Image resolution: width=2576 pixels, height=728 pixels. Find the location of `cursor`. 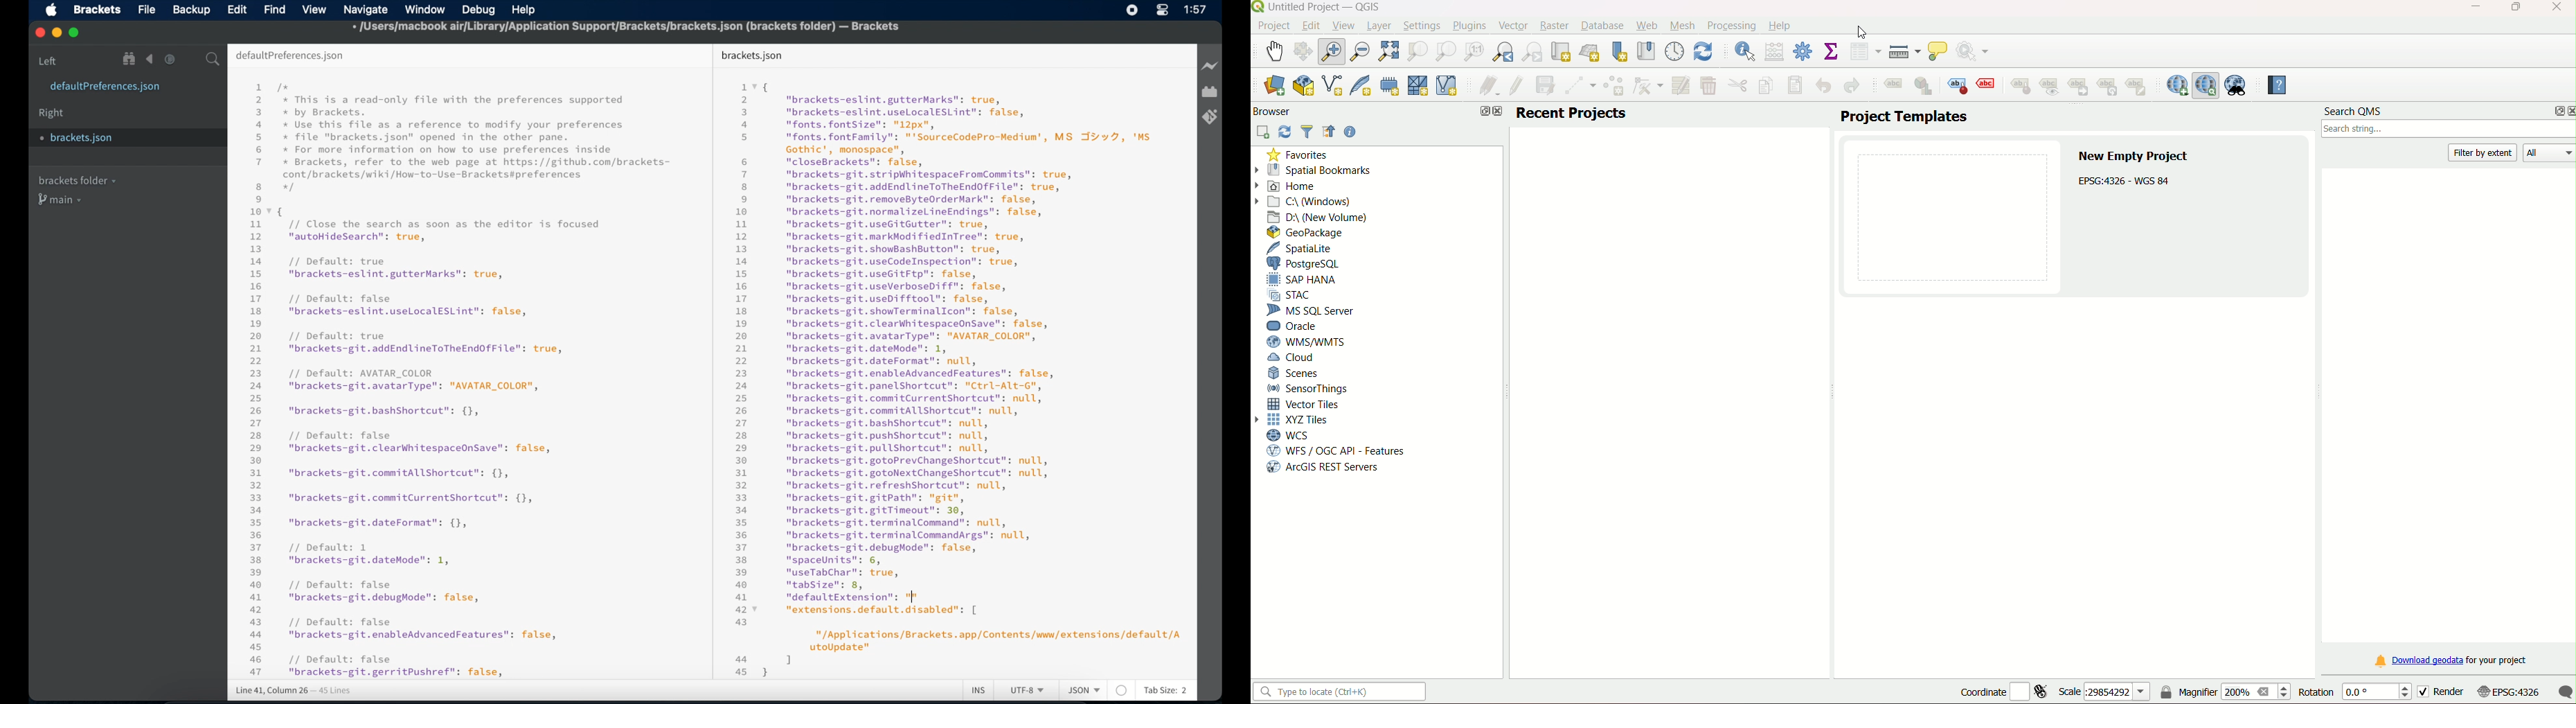

cursor is located at coordinates (1857, 28).